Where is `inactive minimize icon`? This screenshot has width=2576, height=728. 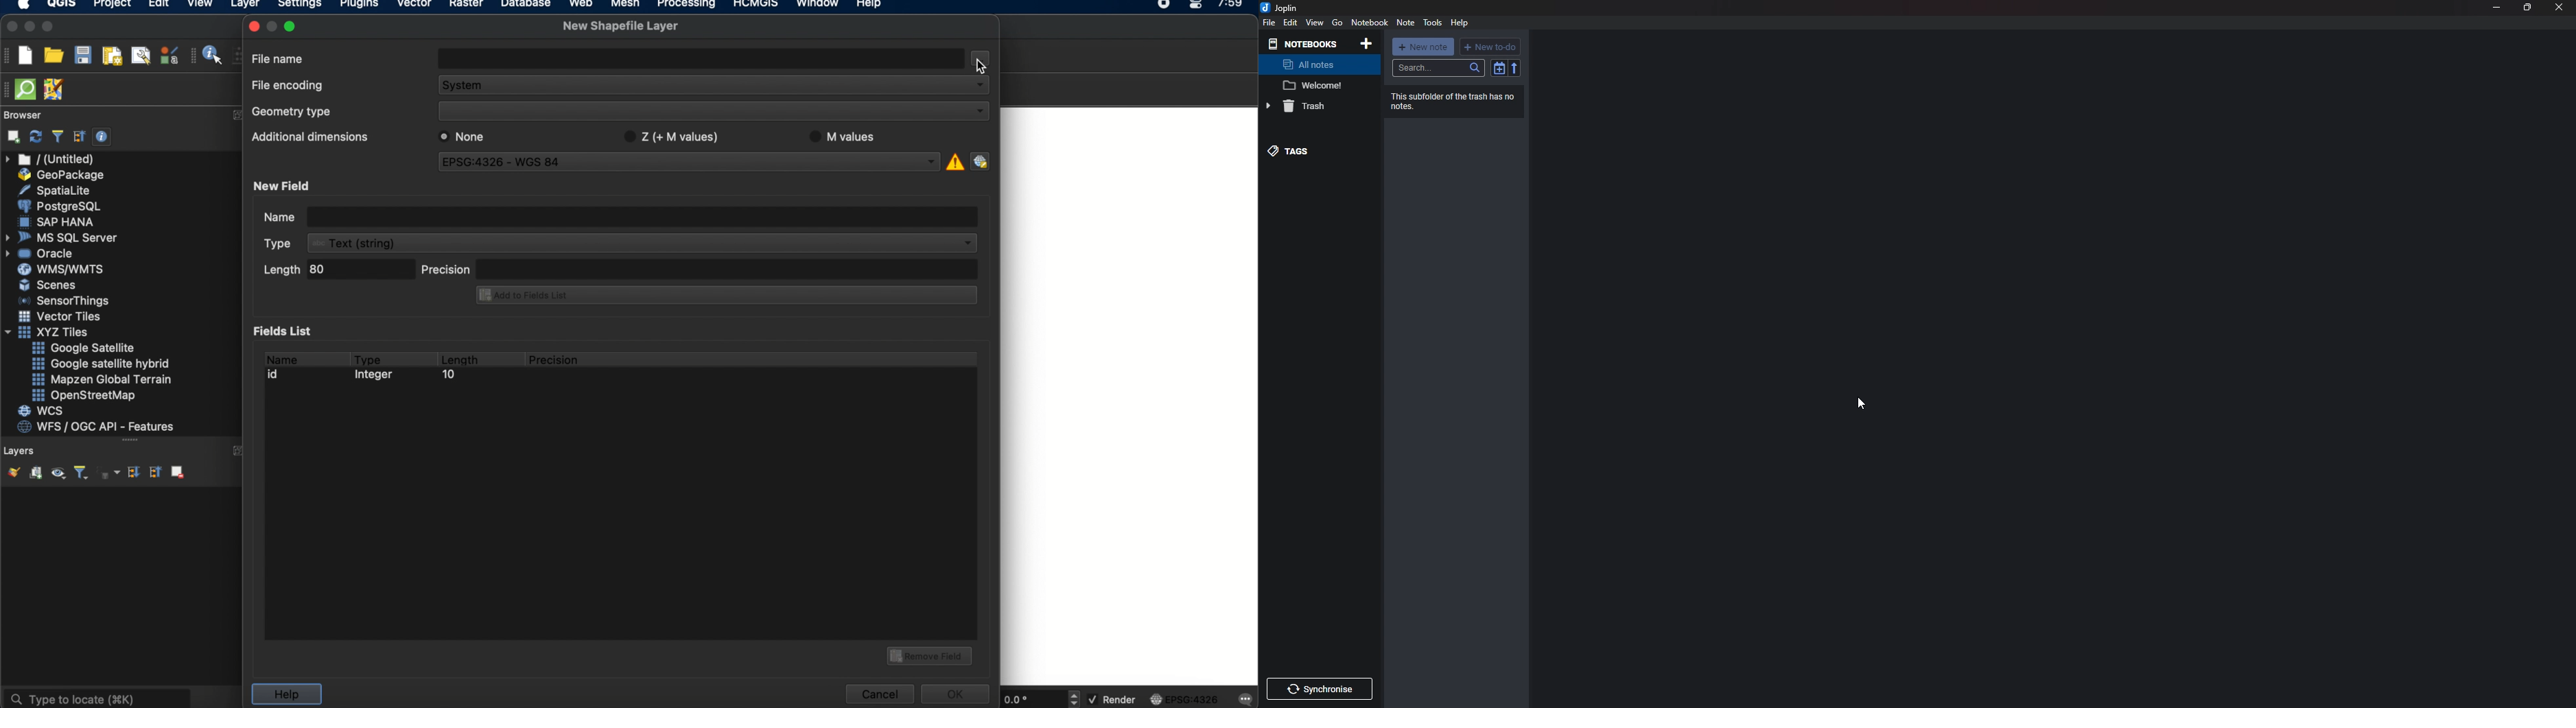 inactive minimize icon is located at coordinates (272, 26).